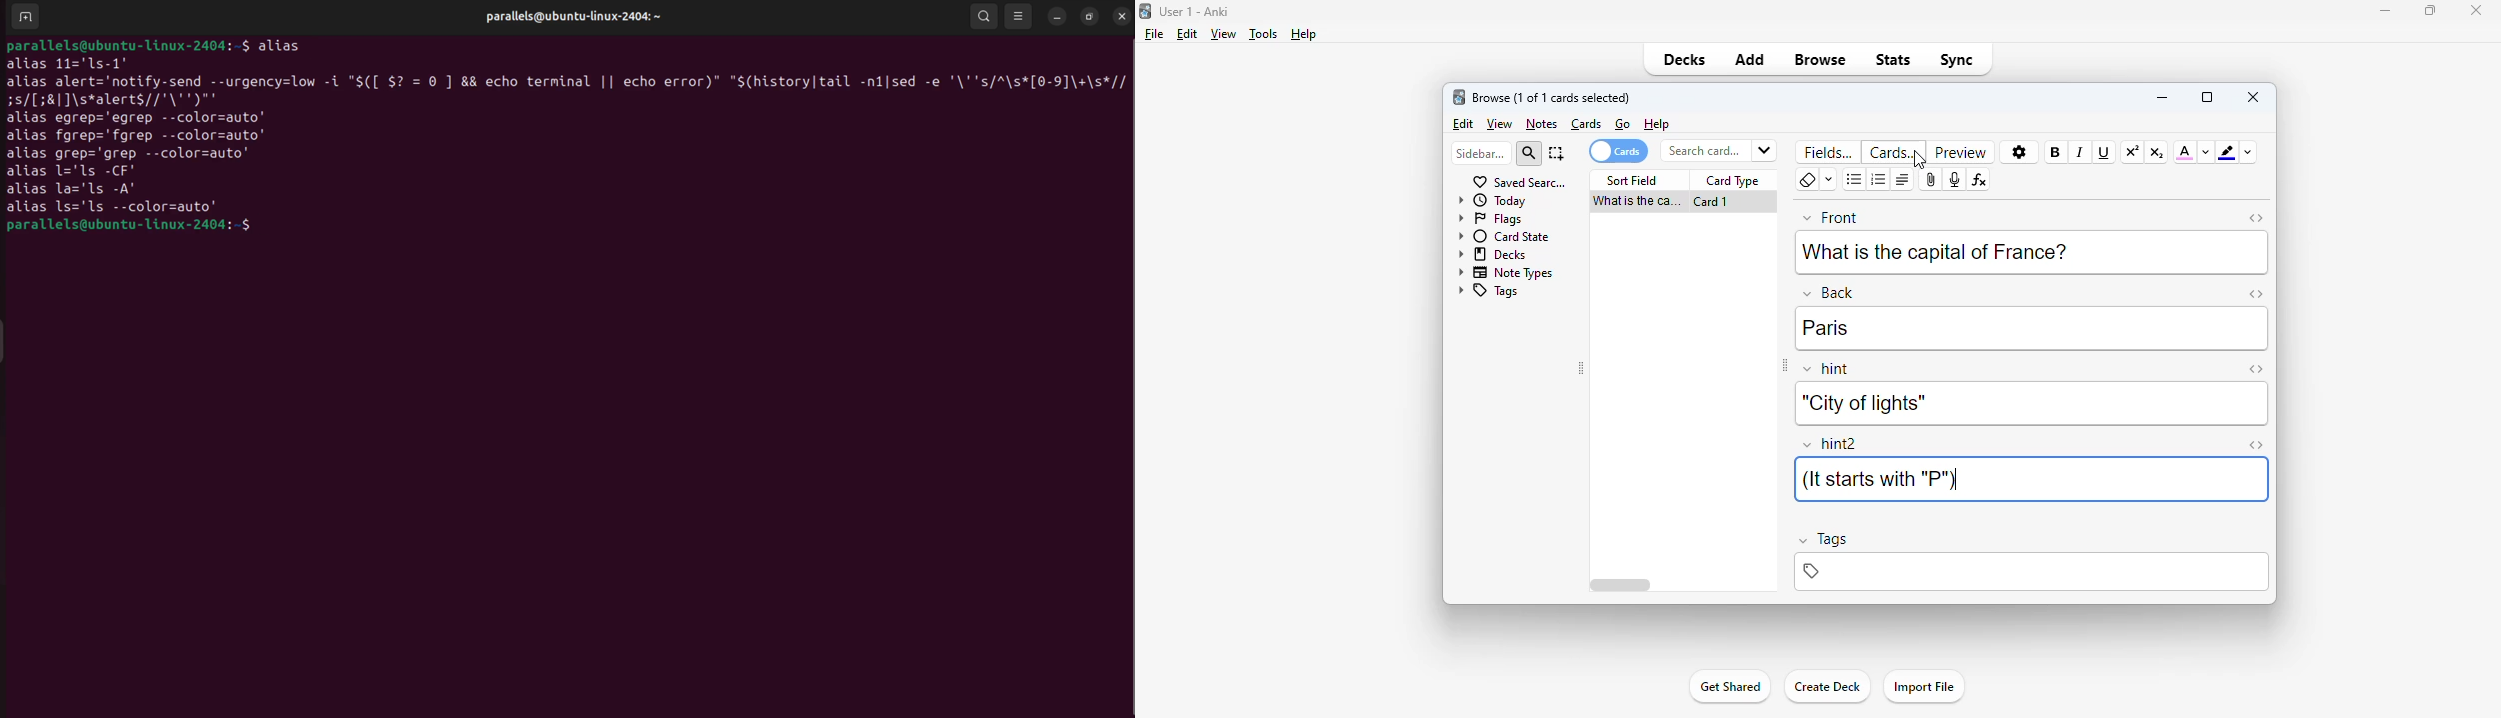 This screenshot has height=728, width=2520. What do you see at coordinates (2207, 97) in the screenshot?
I see `maximize` at bounding box center [2207, 97].